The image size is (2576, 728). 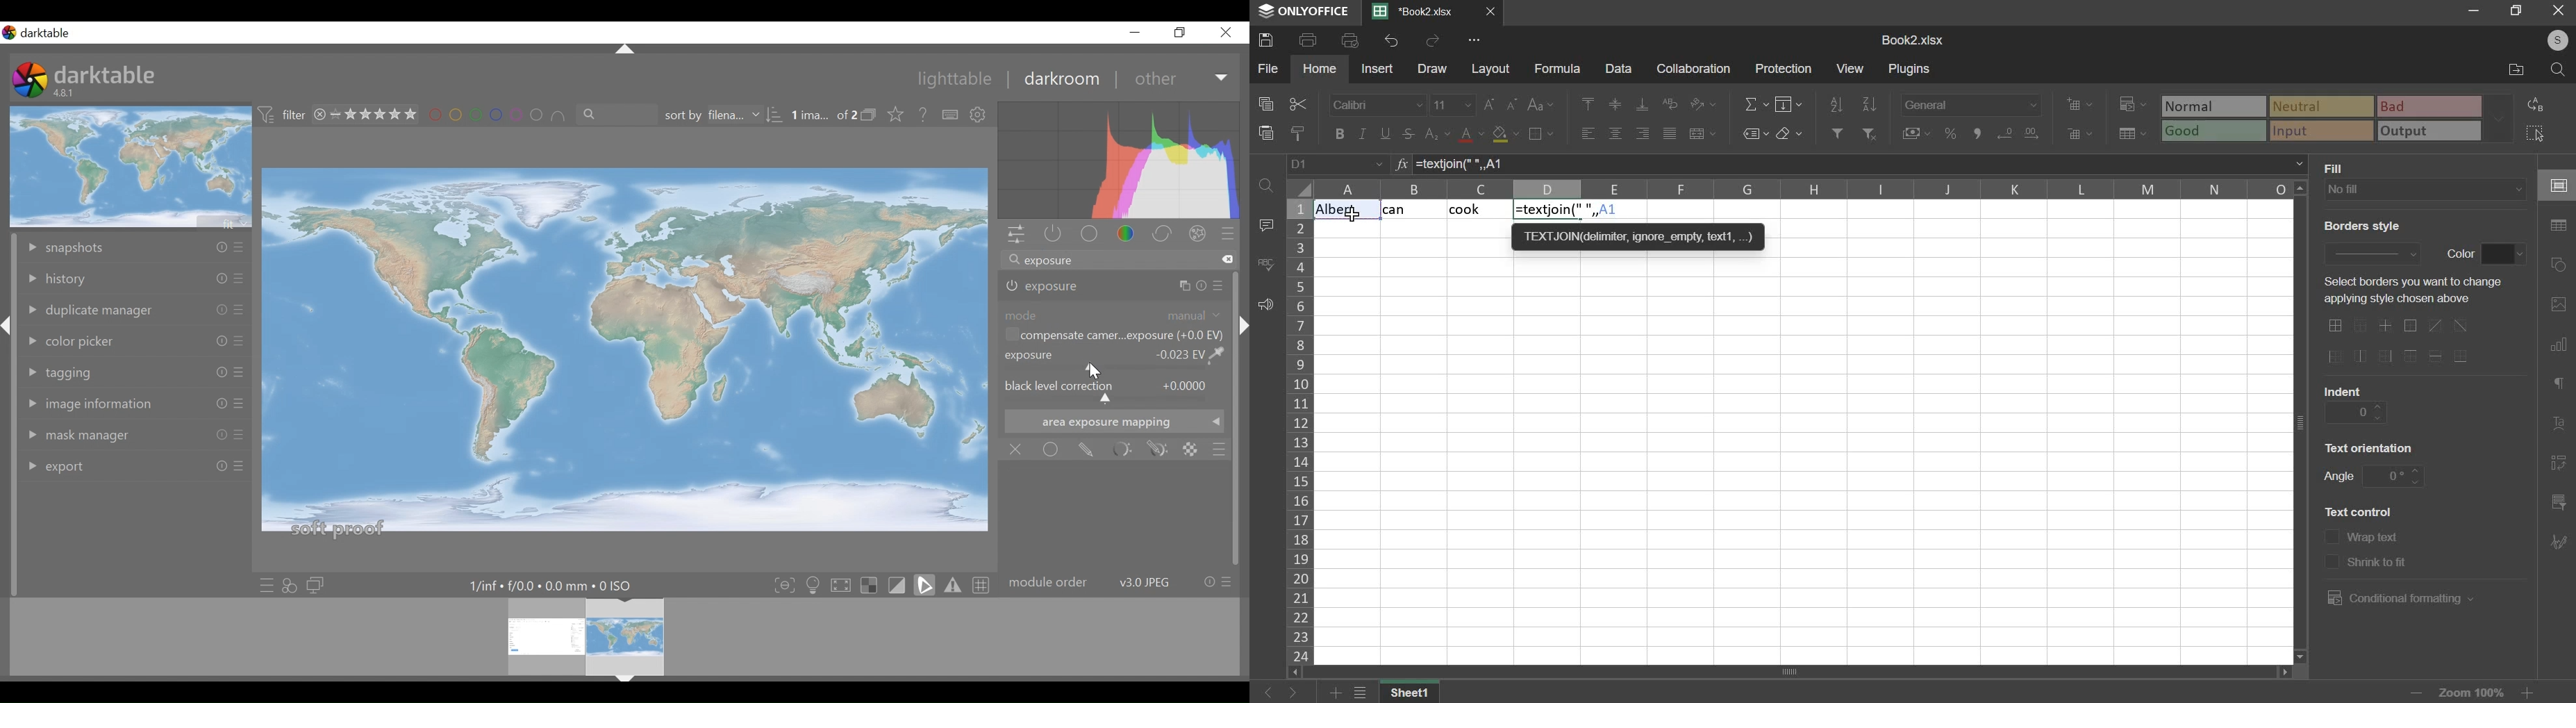 I want to click on mask manager, so click(x=79, y=435).